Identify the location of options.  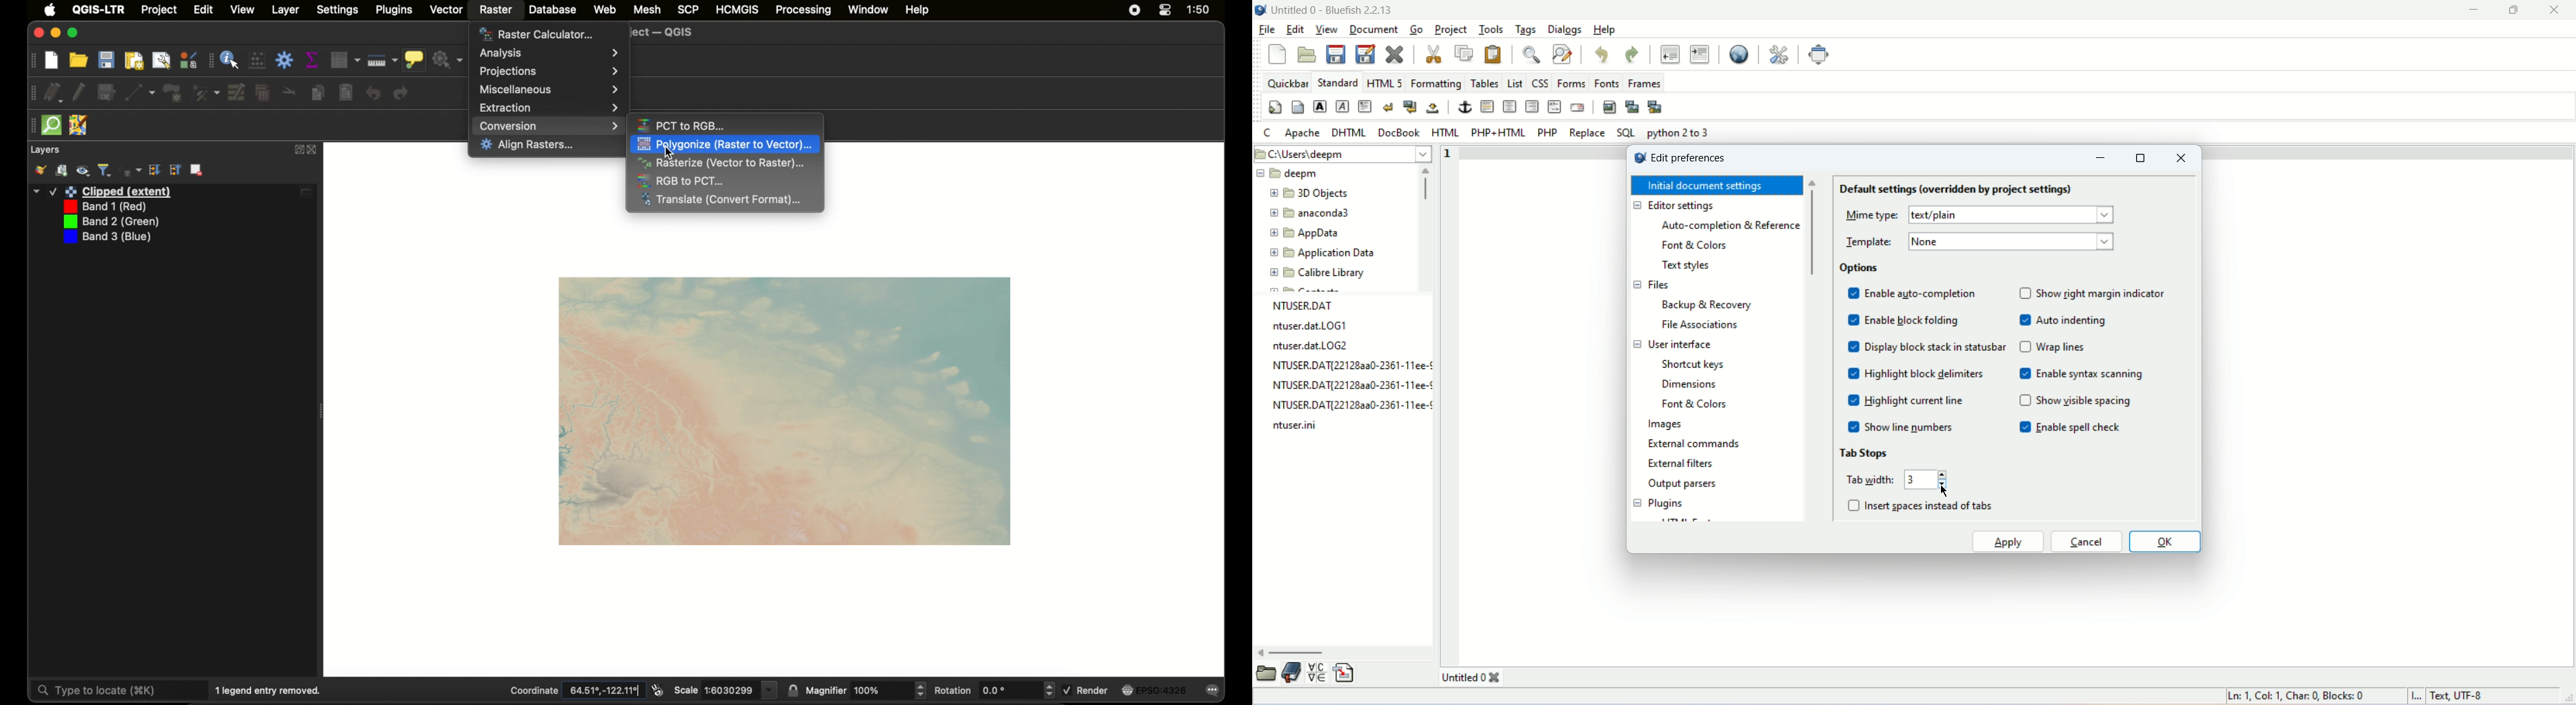
(1862, 268).